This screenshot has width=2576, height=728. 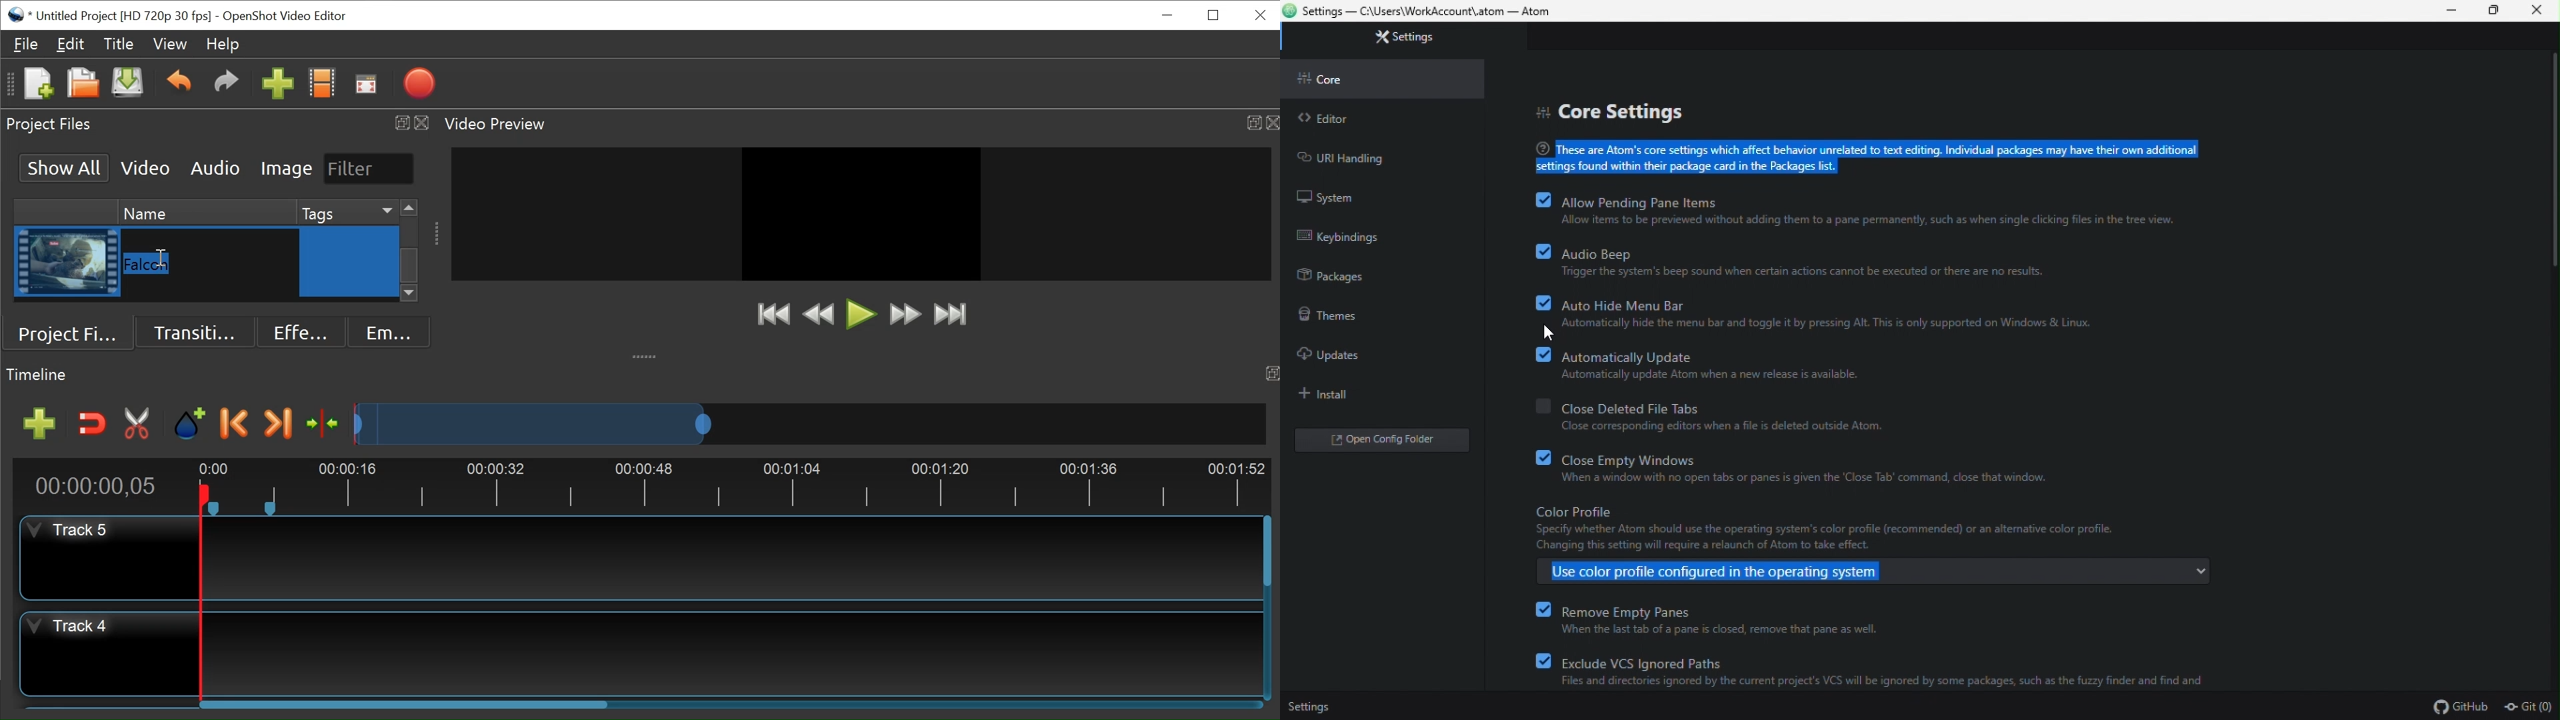 What do you see at coordinates (197, 331) in the screenshot?
I see `Transition` at bounding box center [197, 331].